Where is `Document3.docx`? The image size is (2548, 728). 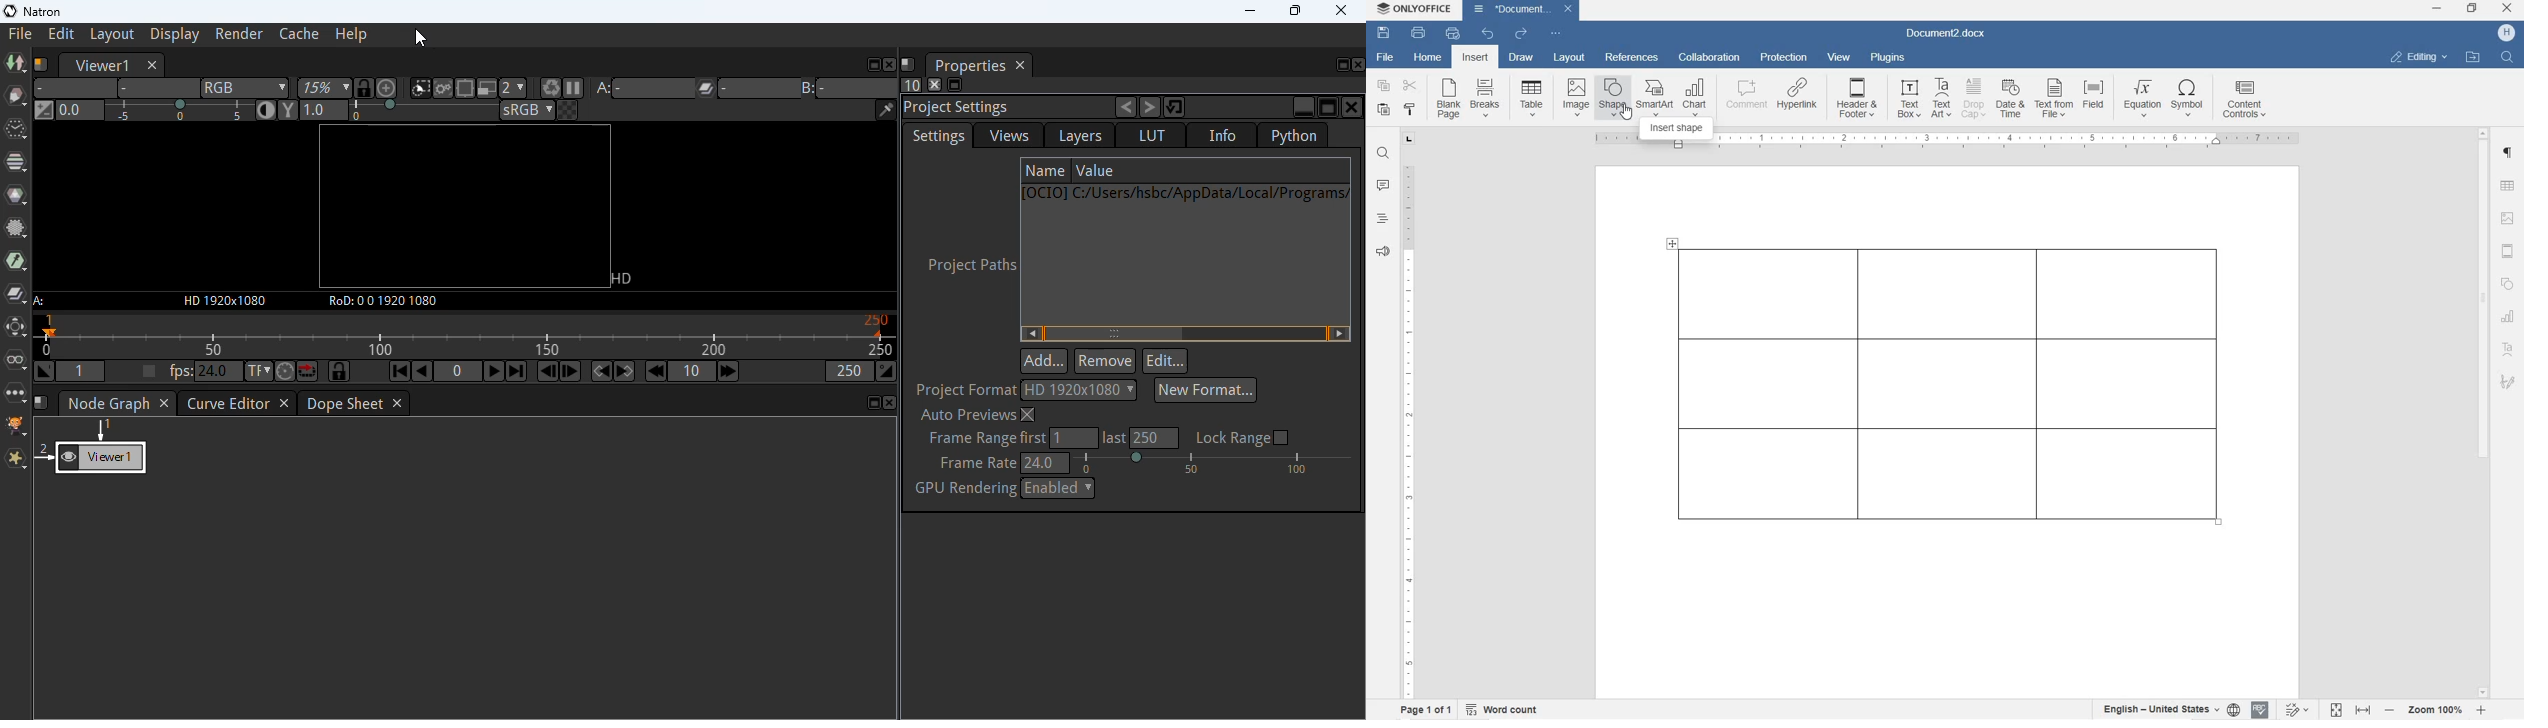
Document3.docx is located at coordinates (1950, 34).